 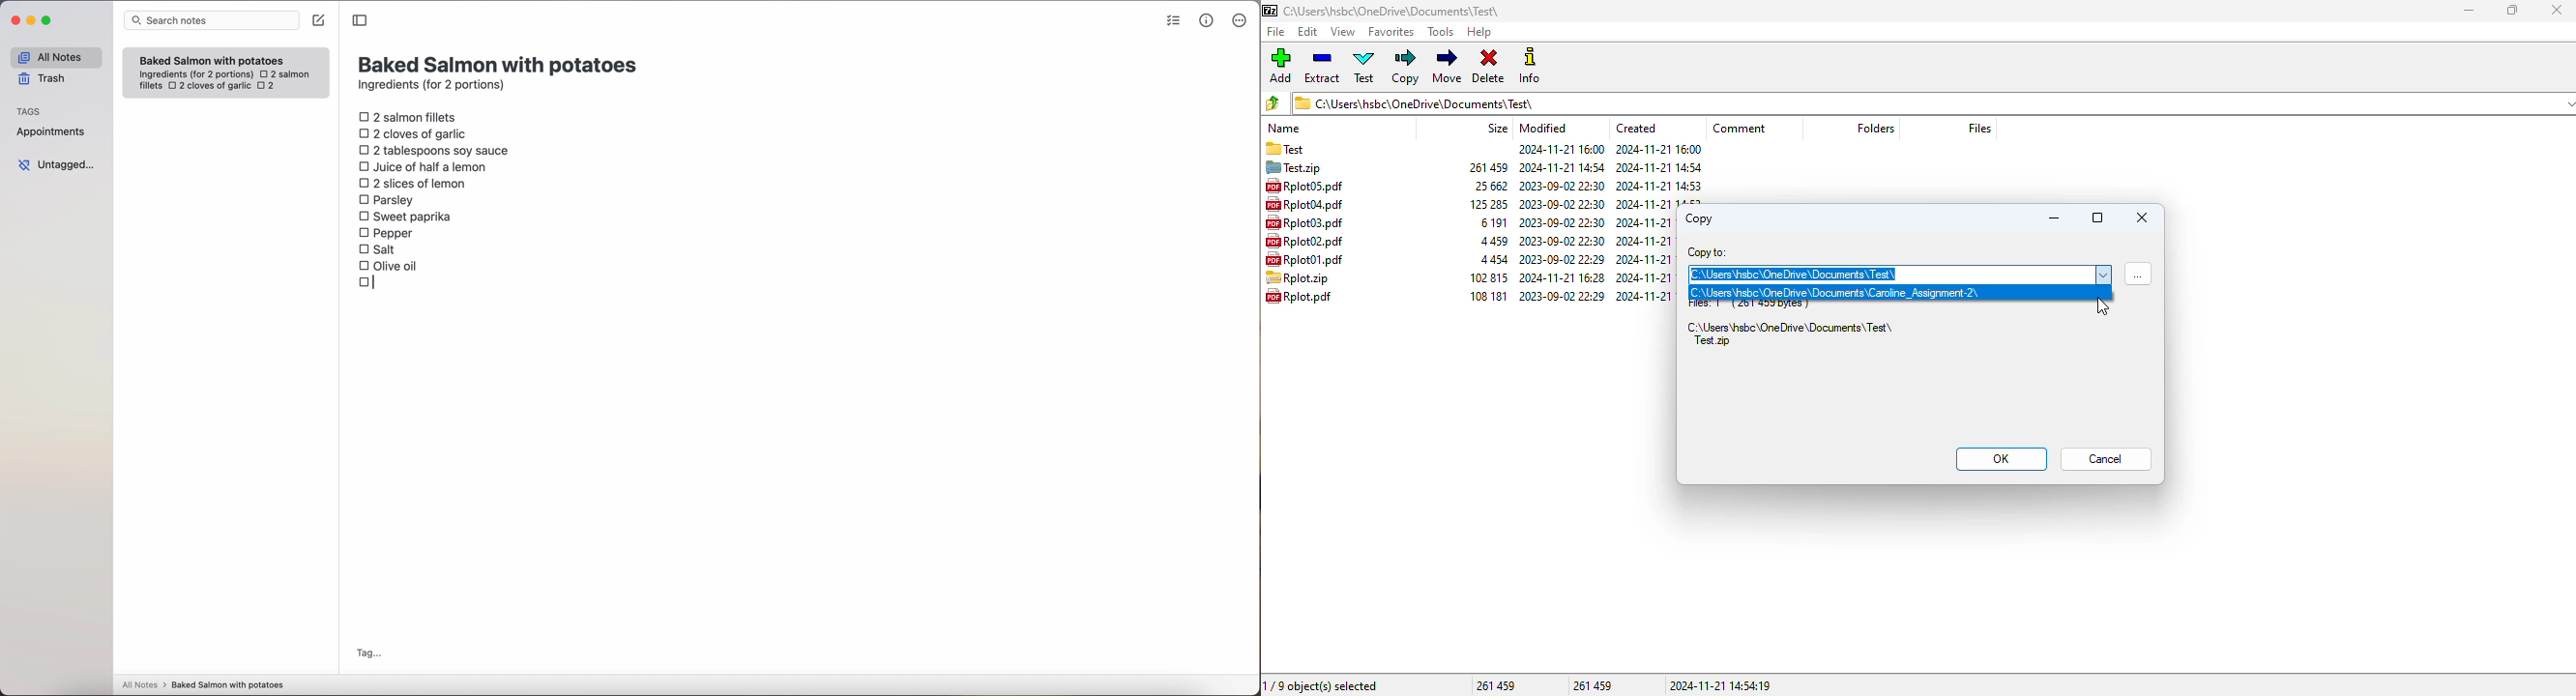 I want to click on created date & time, so click(x=1645, y=259).